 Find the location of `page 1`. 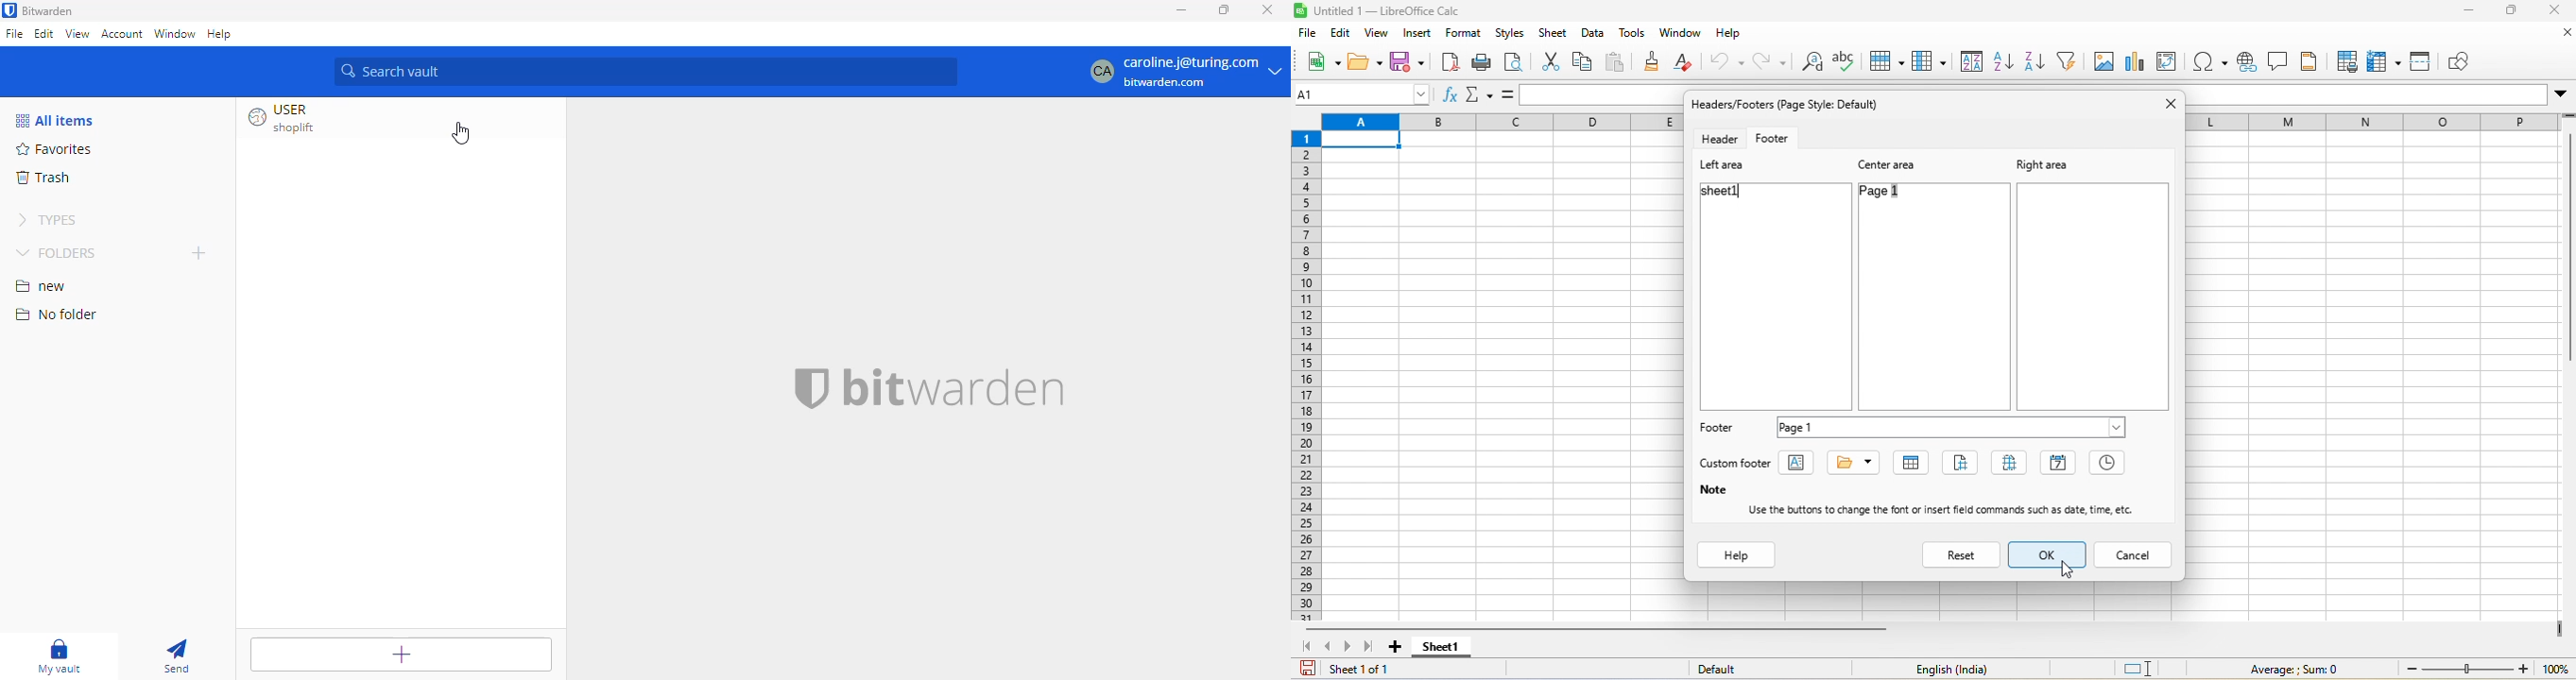

page 1 is located at coordinates (1897, 196).